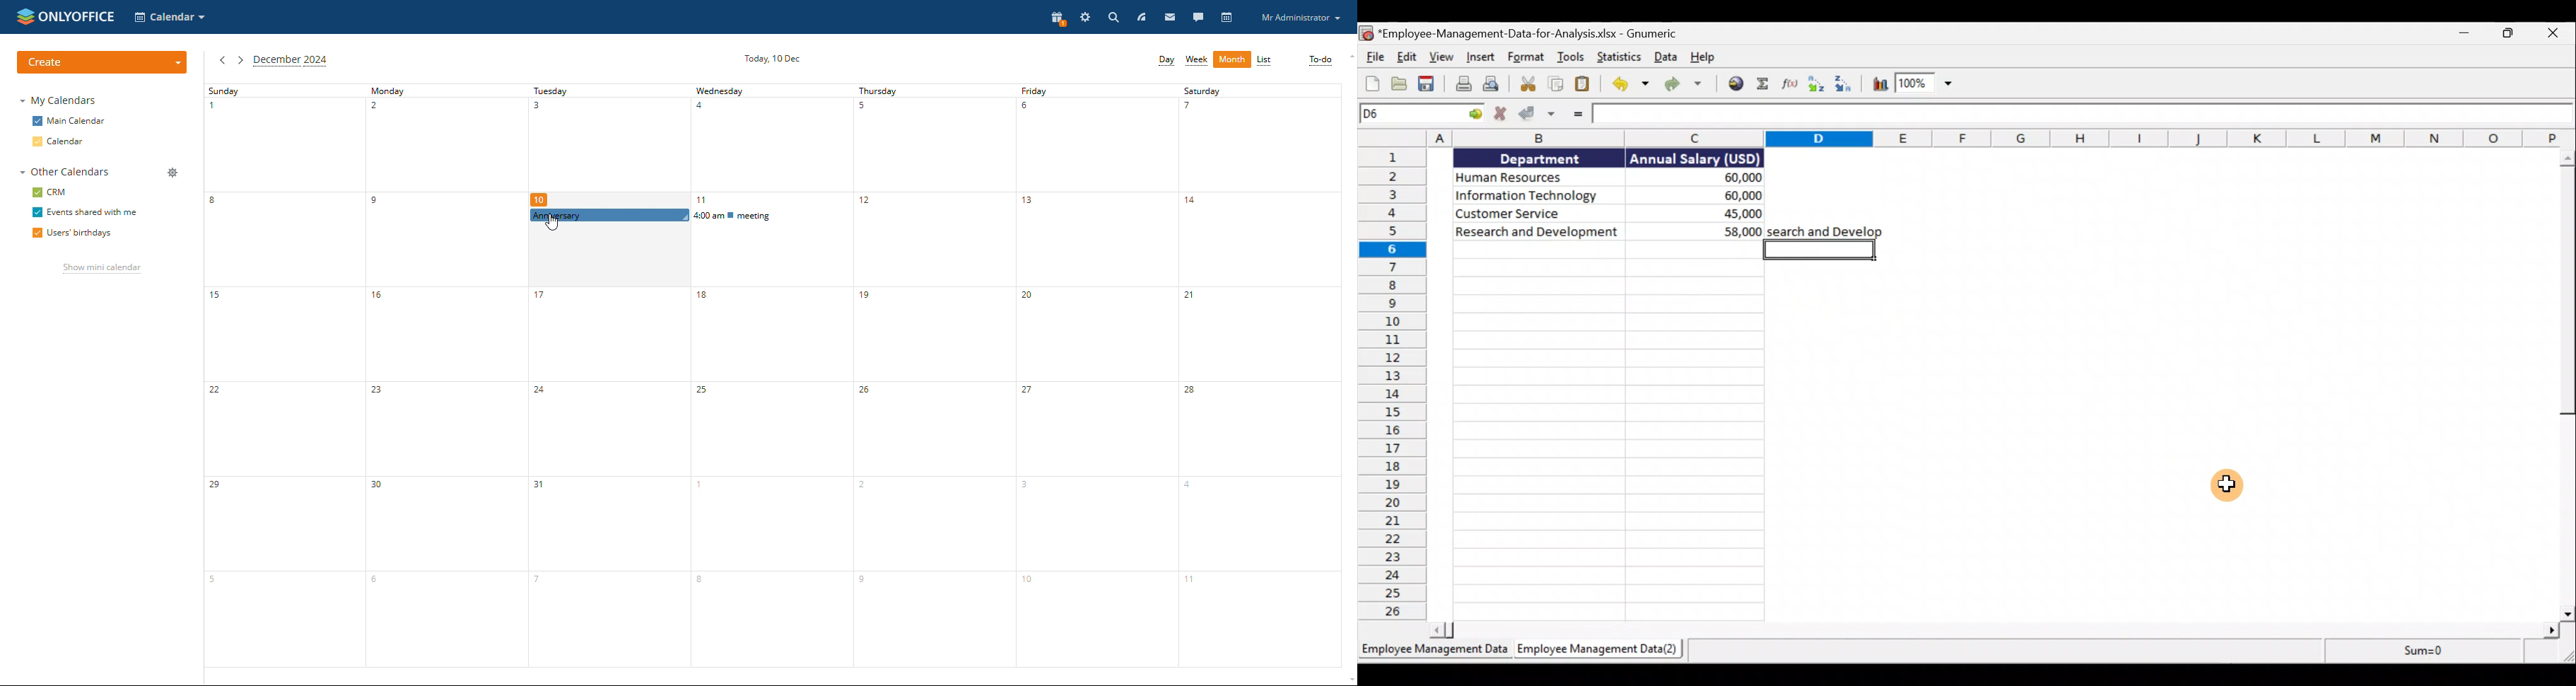  Describe the element at coordinates (1606, 432) in the screenshot. I see `Cells` at that location.